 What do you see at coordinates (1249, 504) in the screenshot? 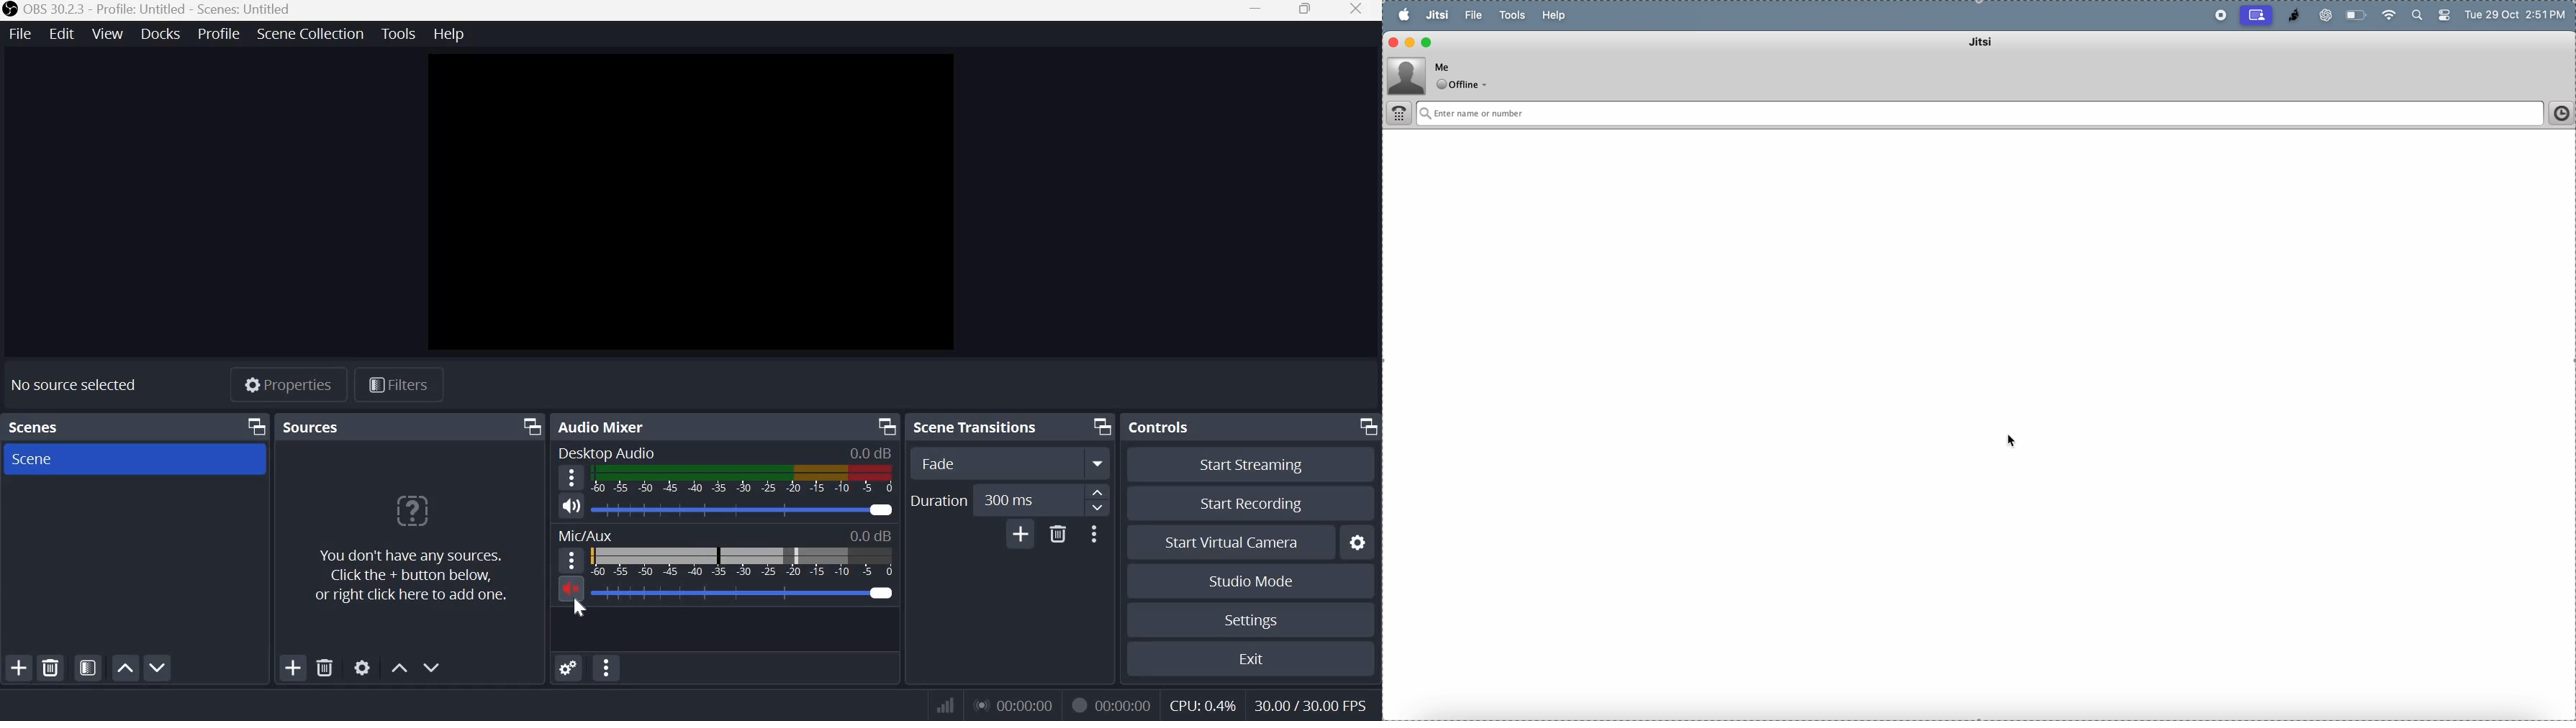
I see `Start recording` at bounding box center [1249, 504].